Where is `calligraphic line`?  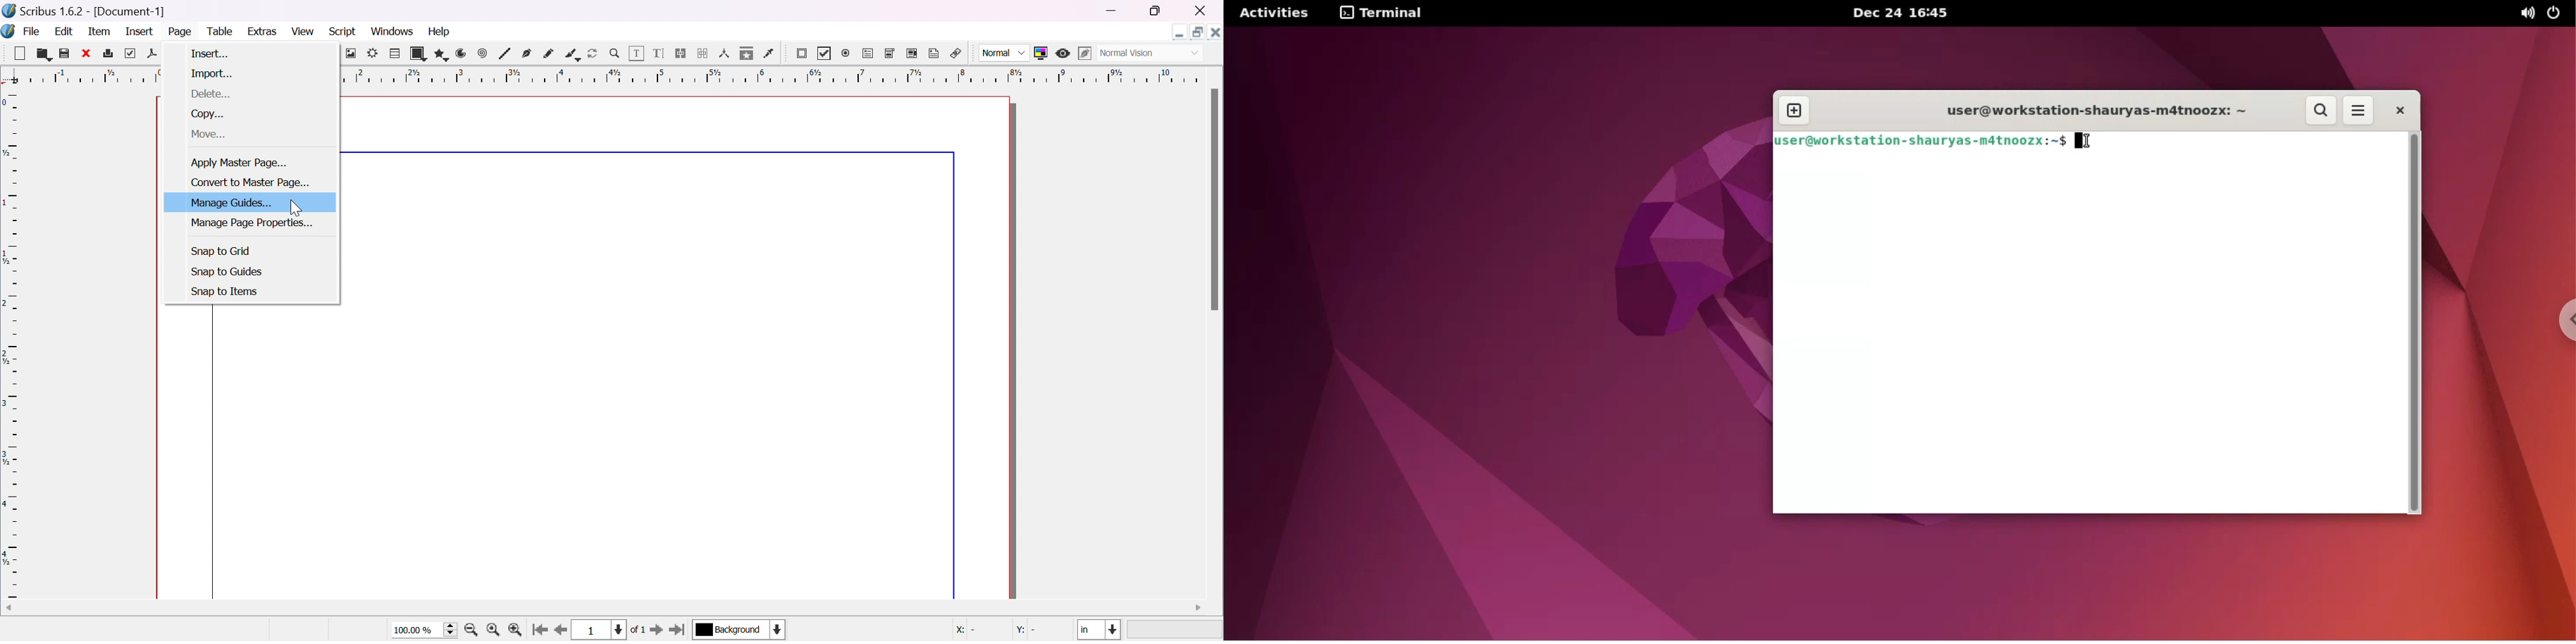
calligraphic line is located at coordinates (573, 54).